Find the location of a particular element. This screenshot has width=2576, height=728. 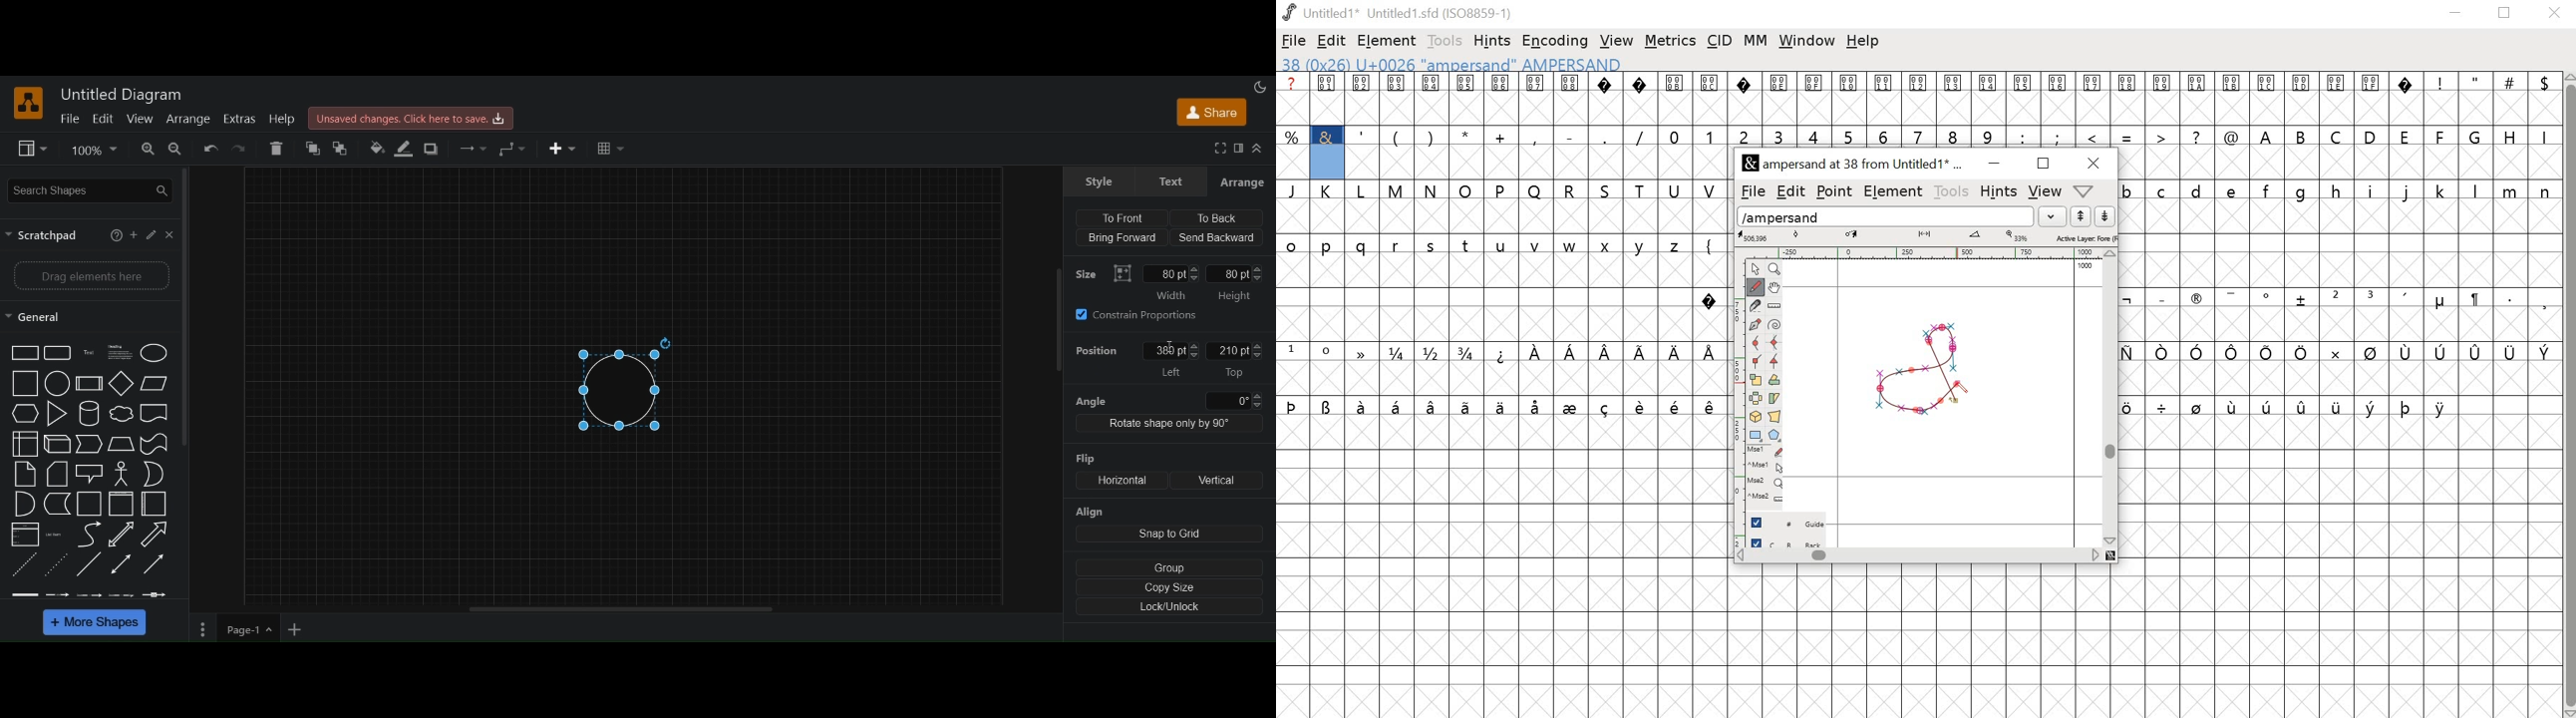

000C is located at coordinates (1710, 97).